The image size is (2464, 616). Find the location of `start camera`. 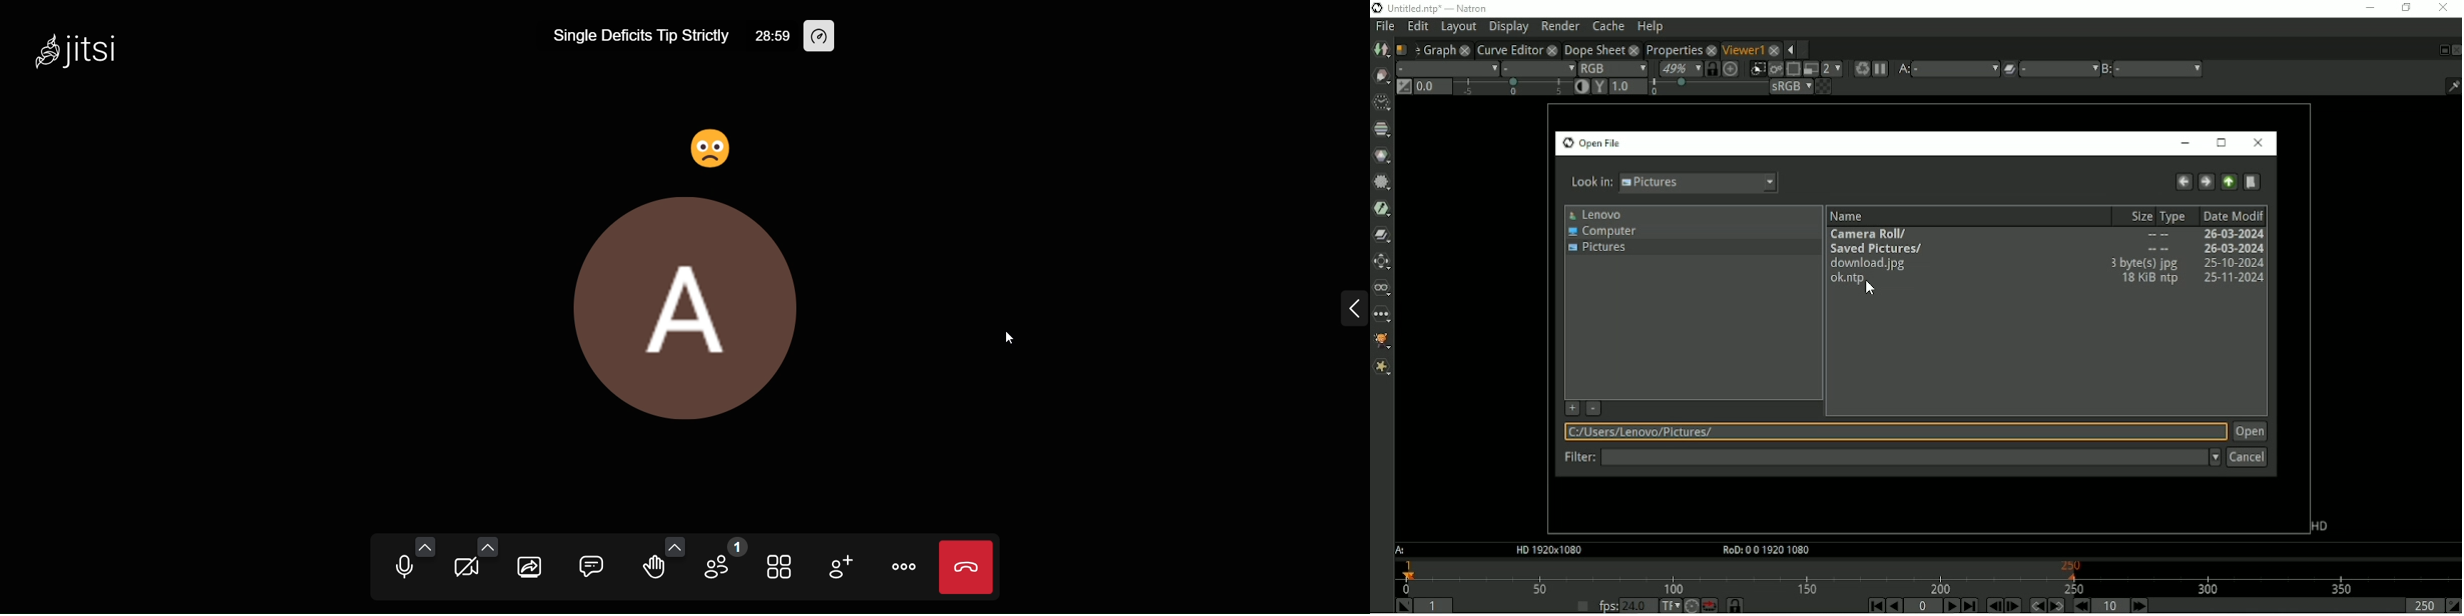

start camera is located at coordinates (464, 571).